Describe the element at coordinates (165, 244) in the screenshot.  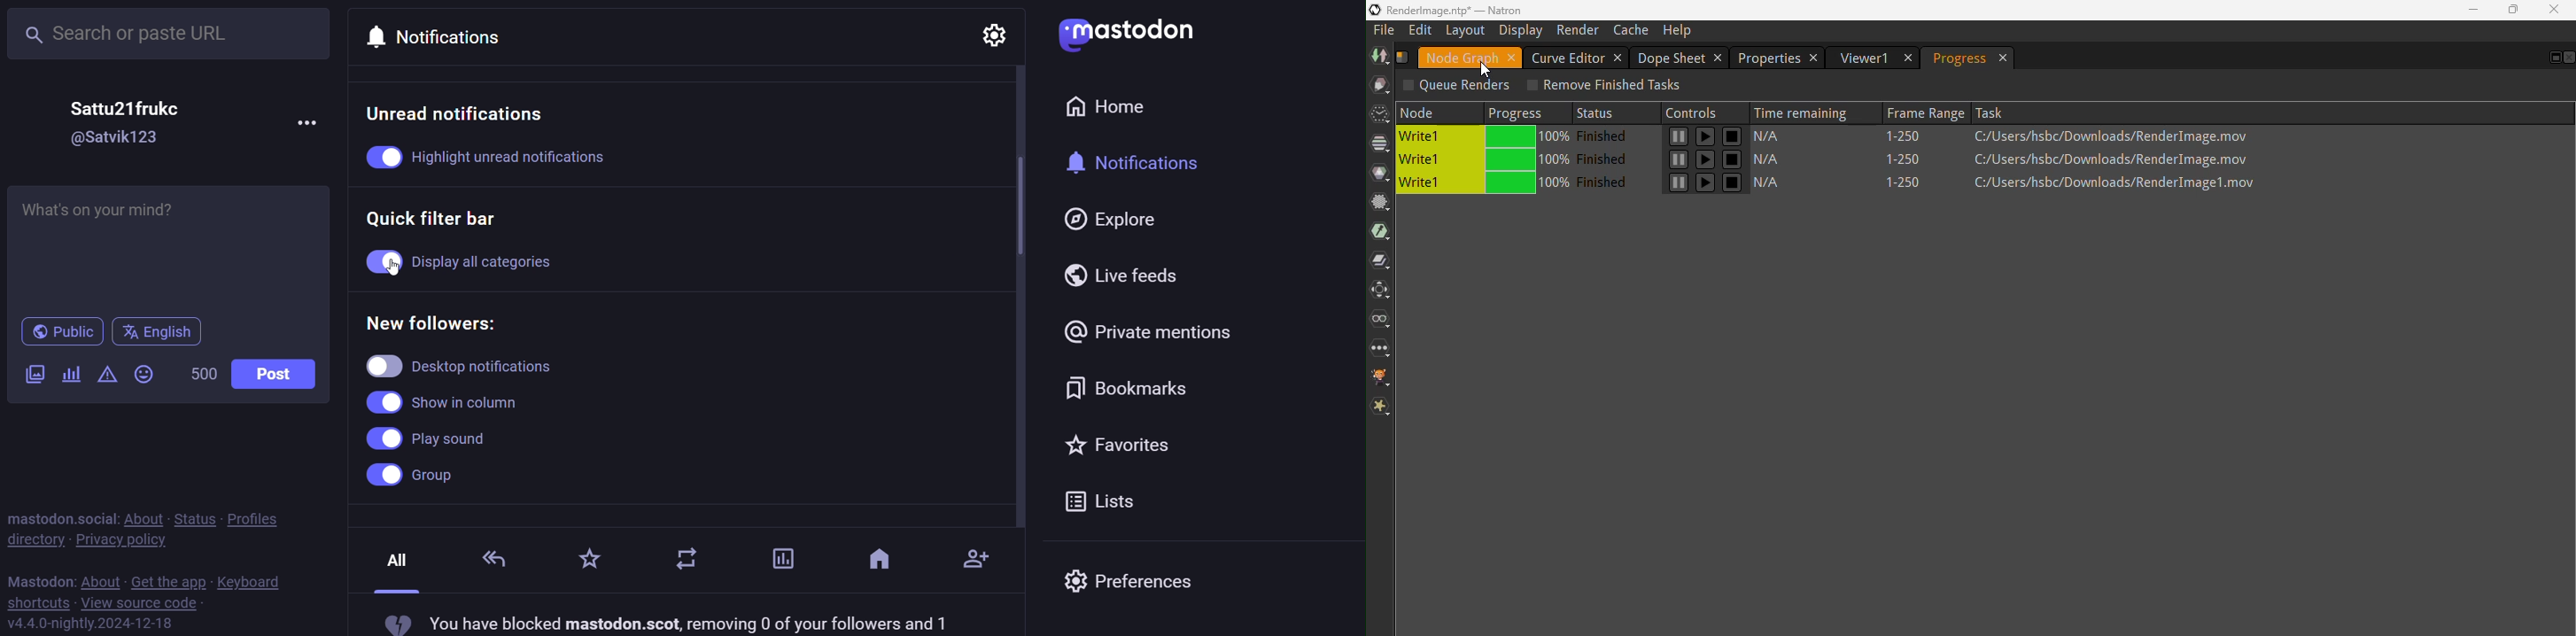
I see `What's on your mind?` at that location.